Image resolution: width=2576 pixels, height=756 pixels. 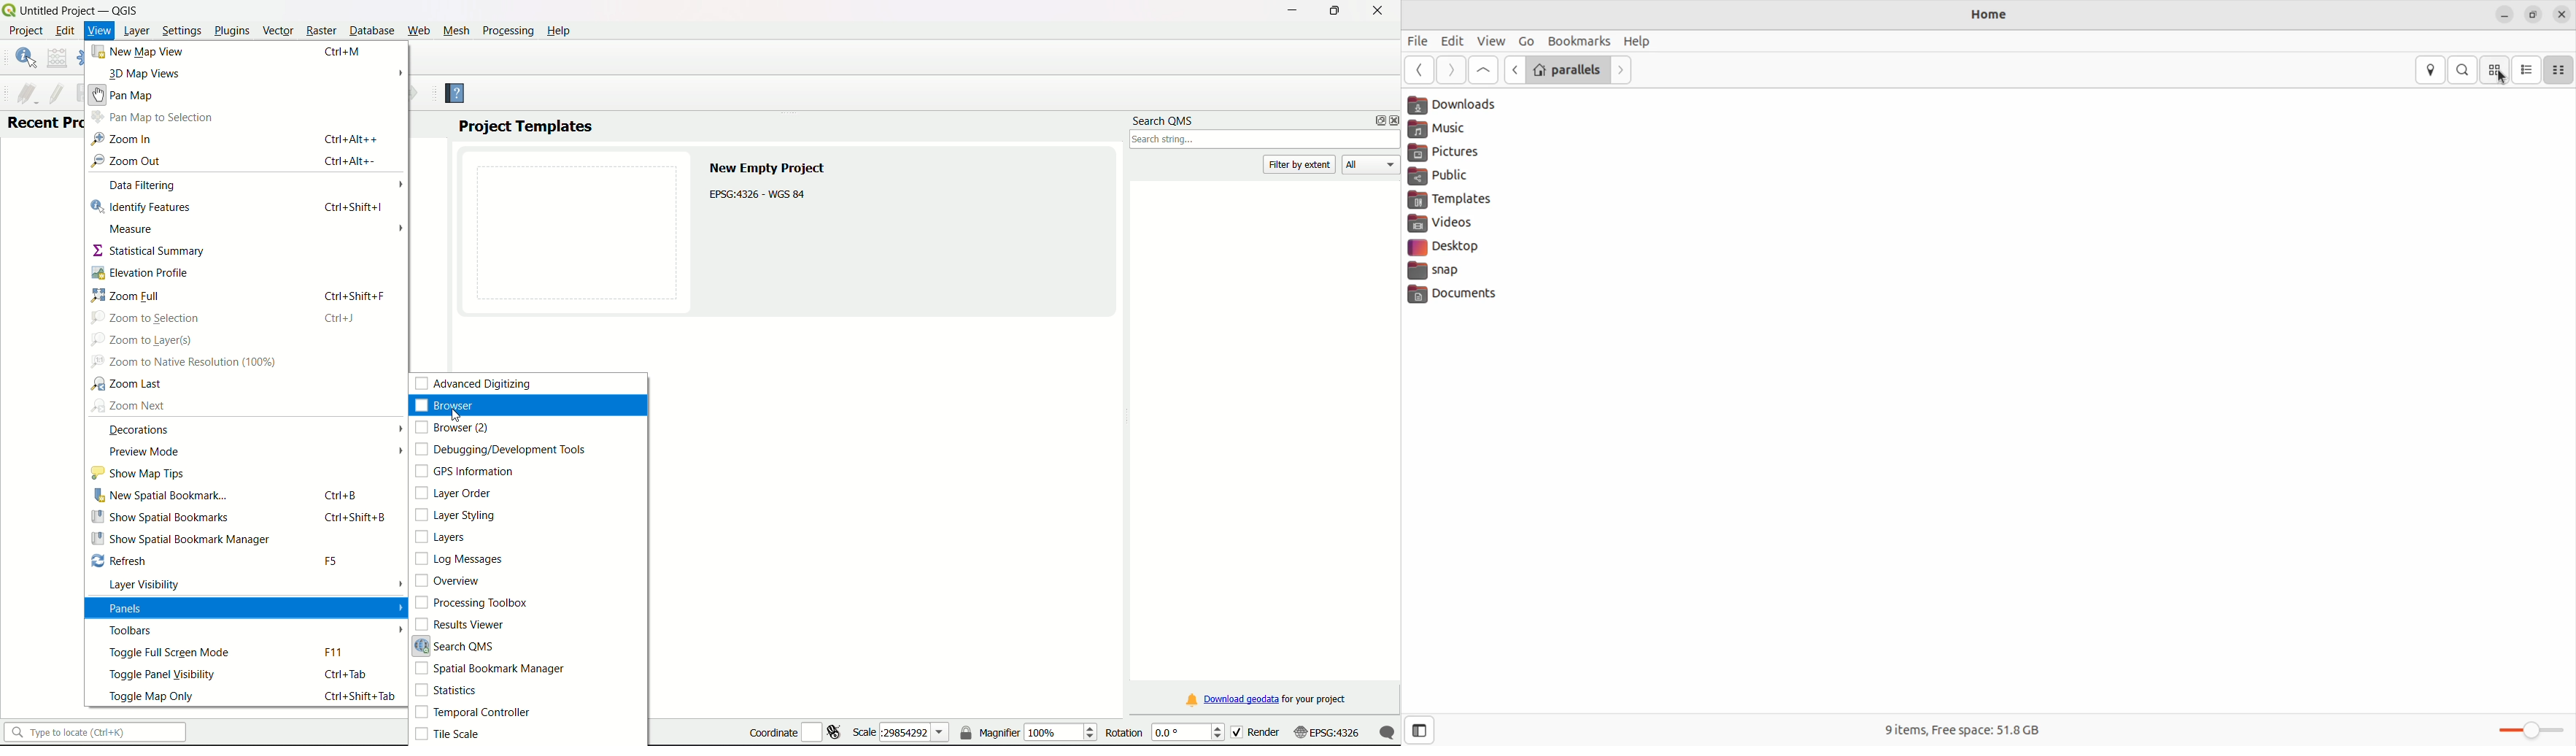 What do you see at coordinates (399, 185) in the screenshot?
I see `Arrow` at bounding box center [399, 185].